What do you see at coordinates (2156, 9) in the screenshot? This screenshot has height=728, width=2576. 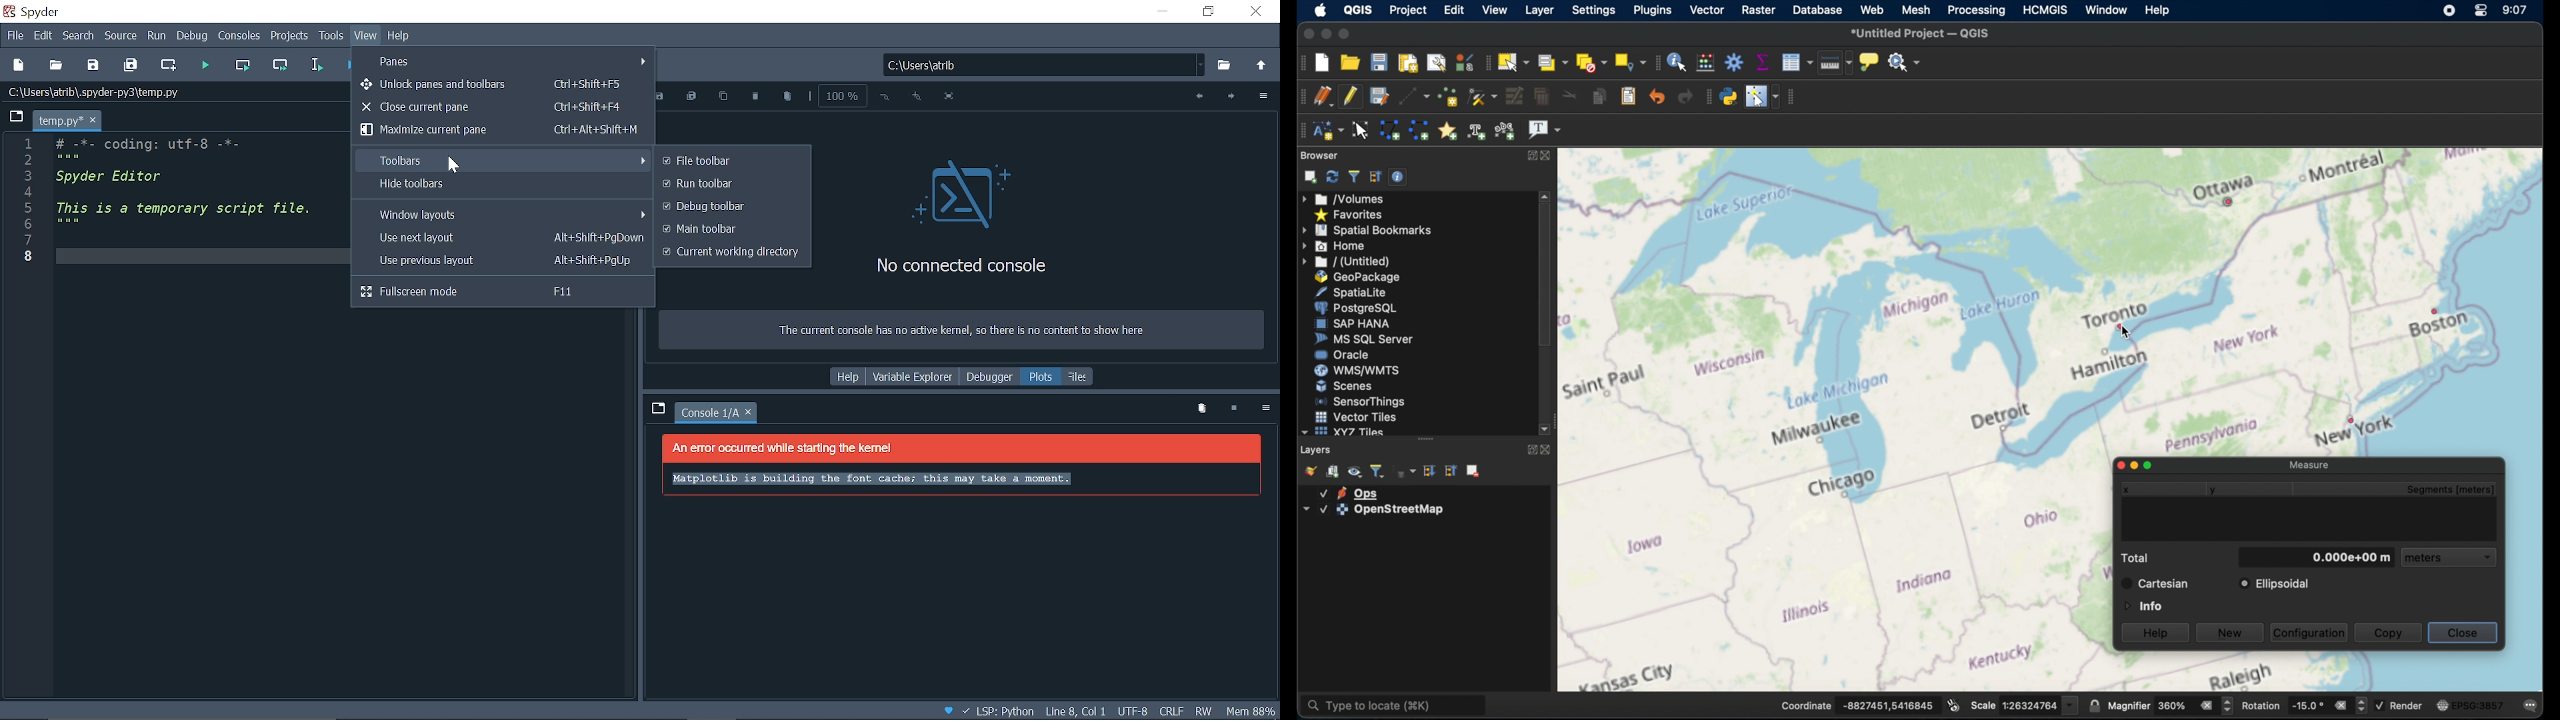 I see `help` at bounding box center [2156, 9].